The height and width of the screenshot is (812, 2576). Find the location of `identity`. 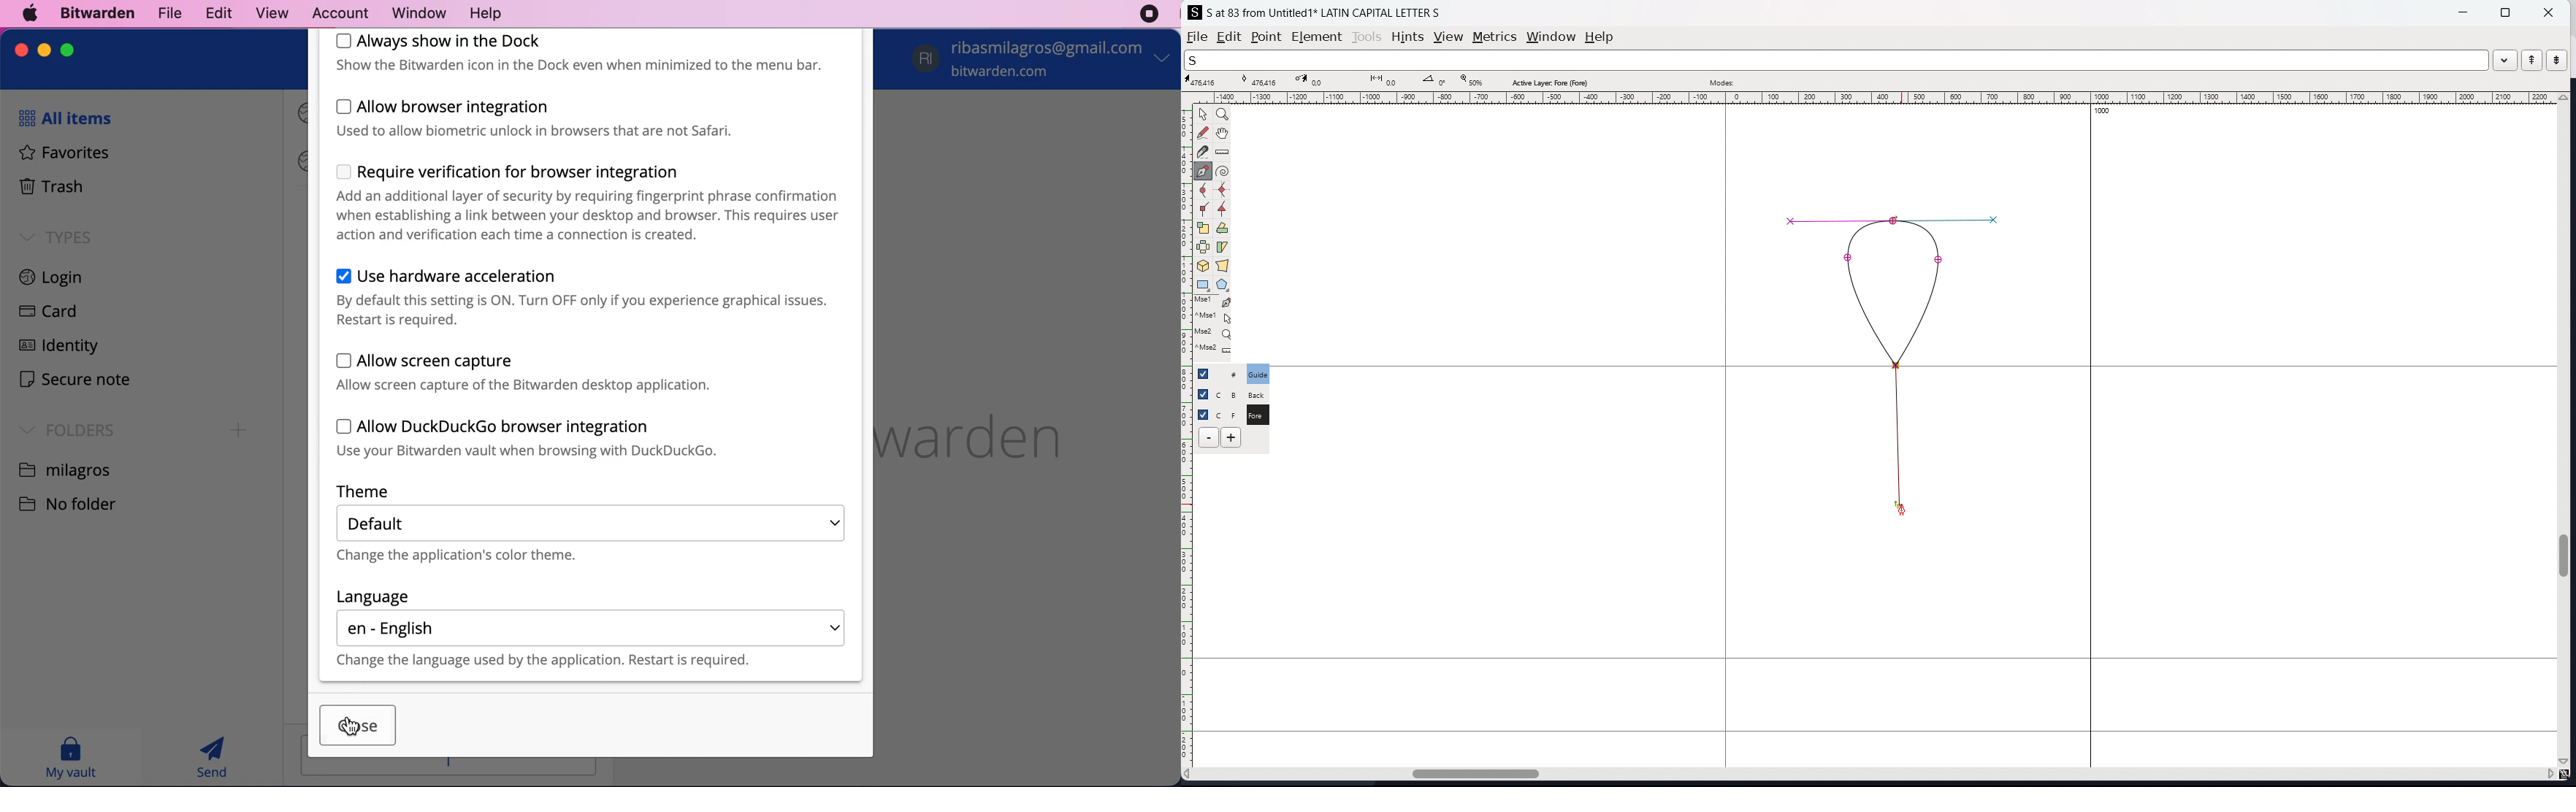

identity is located at coordinates (56, 348).